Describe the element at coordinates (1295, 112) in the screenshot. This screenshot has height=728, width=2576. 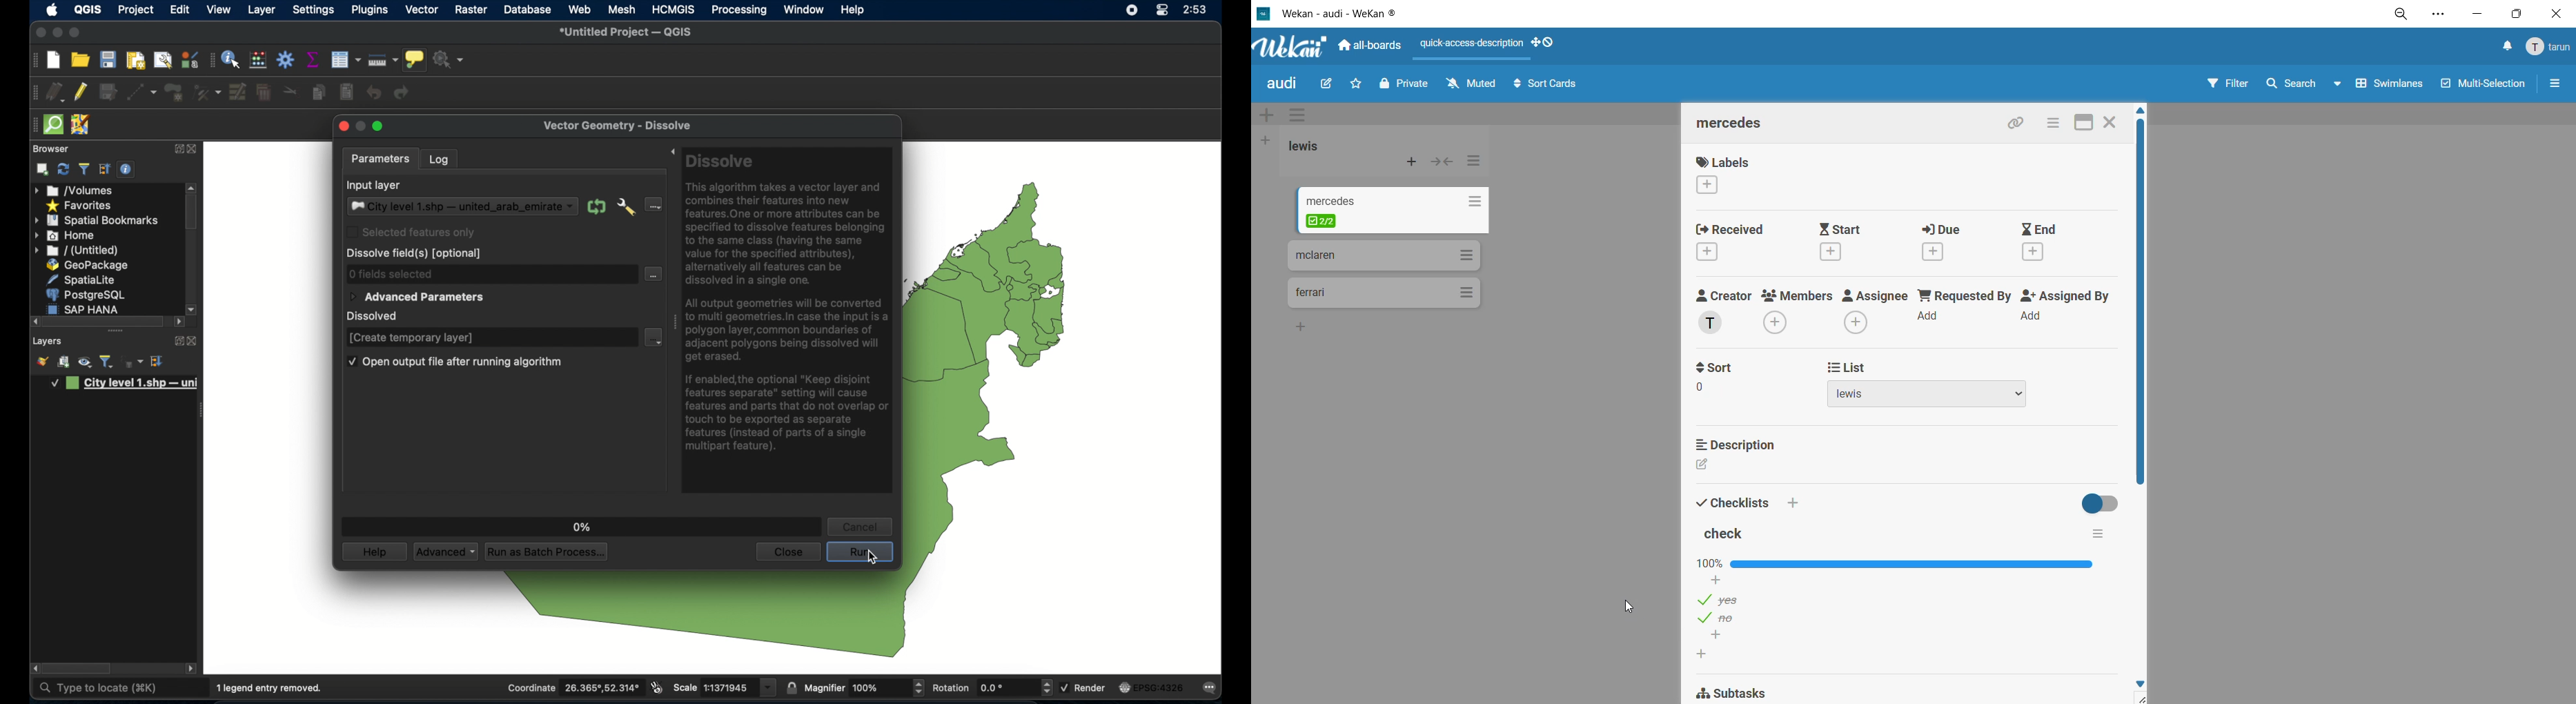
I see `swimlane actions` at that location.